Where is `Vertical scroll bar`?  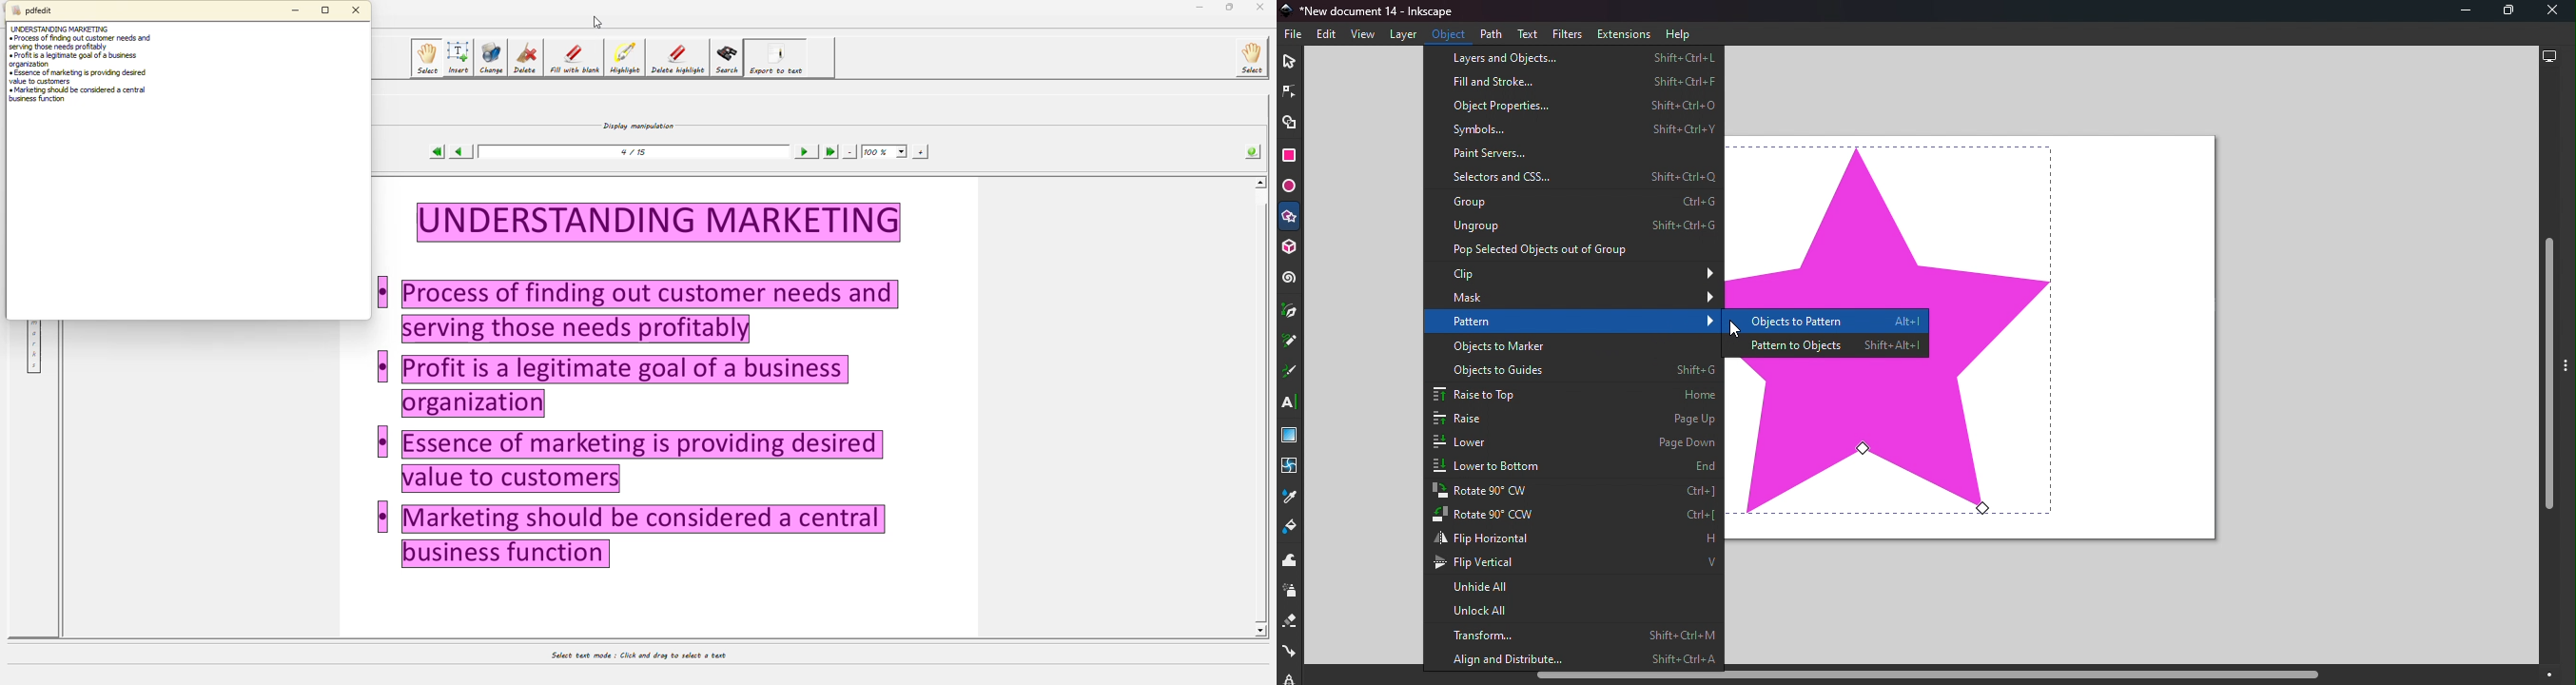 Vertical scroll bar is located at coordinates (2549, 369).